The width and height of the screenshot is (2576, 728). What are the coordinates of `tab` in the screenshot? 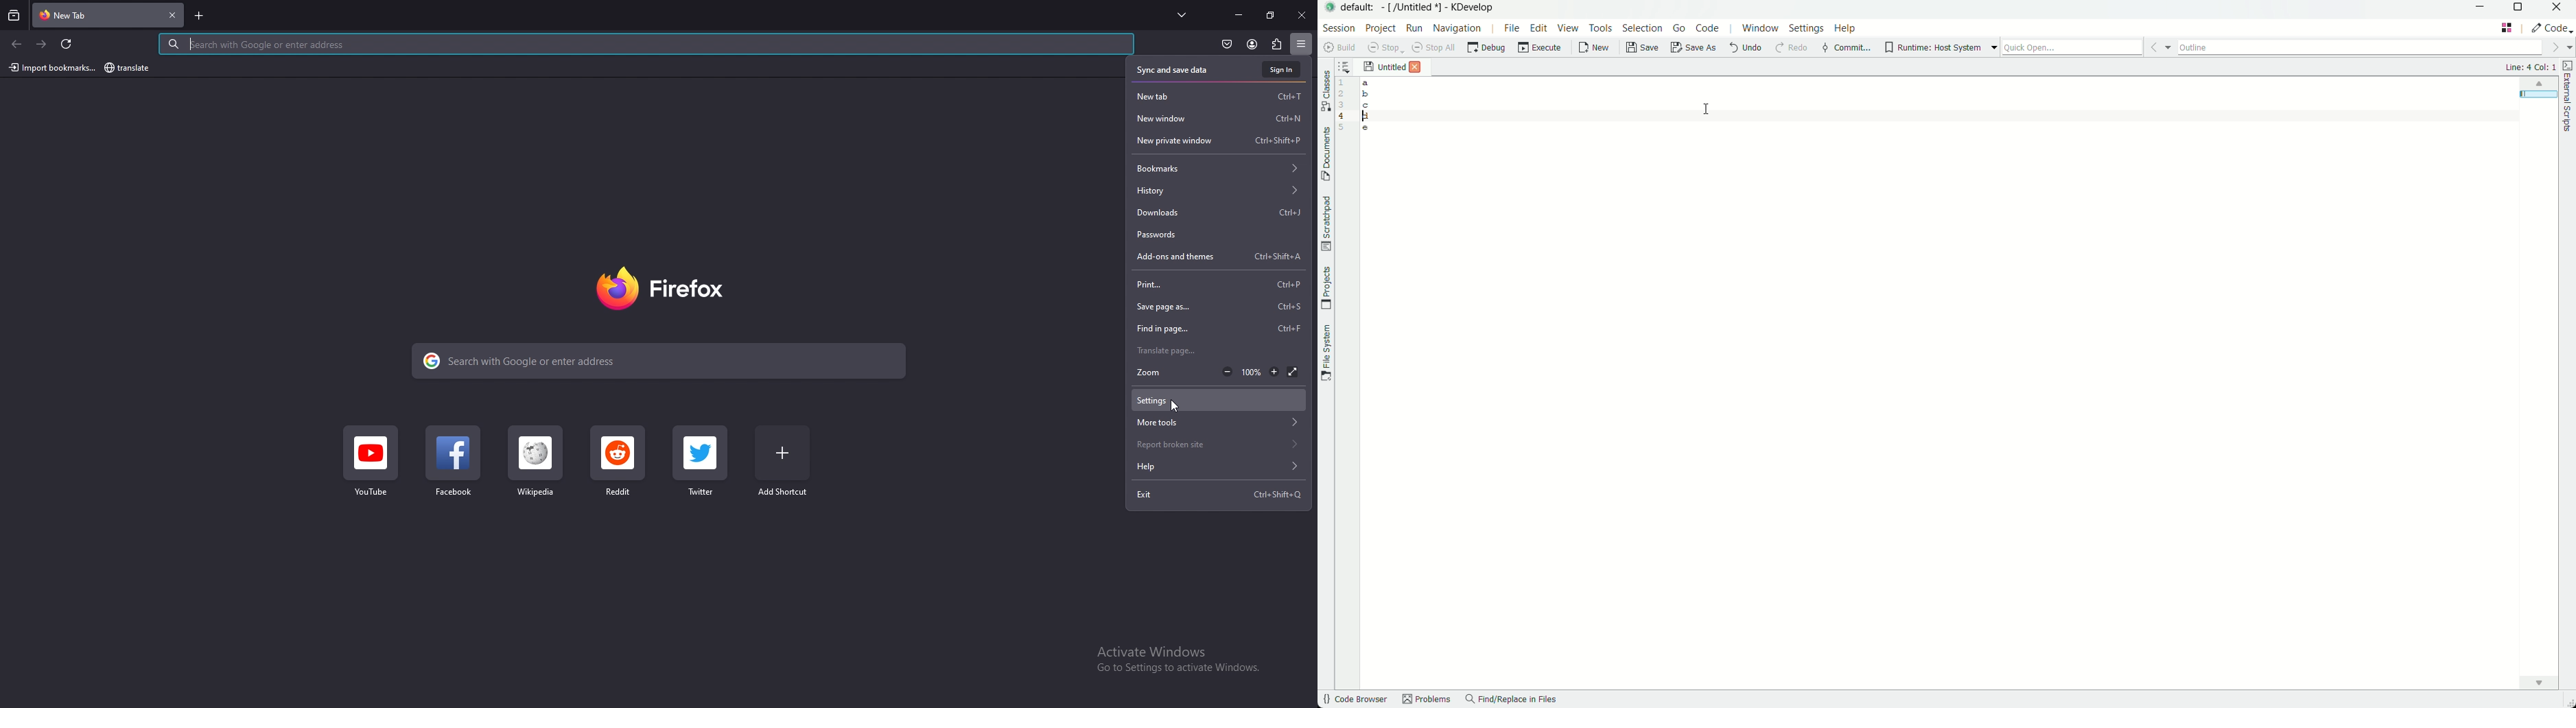 It's located at (91, 16).